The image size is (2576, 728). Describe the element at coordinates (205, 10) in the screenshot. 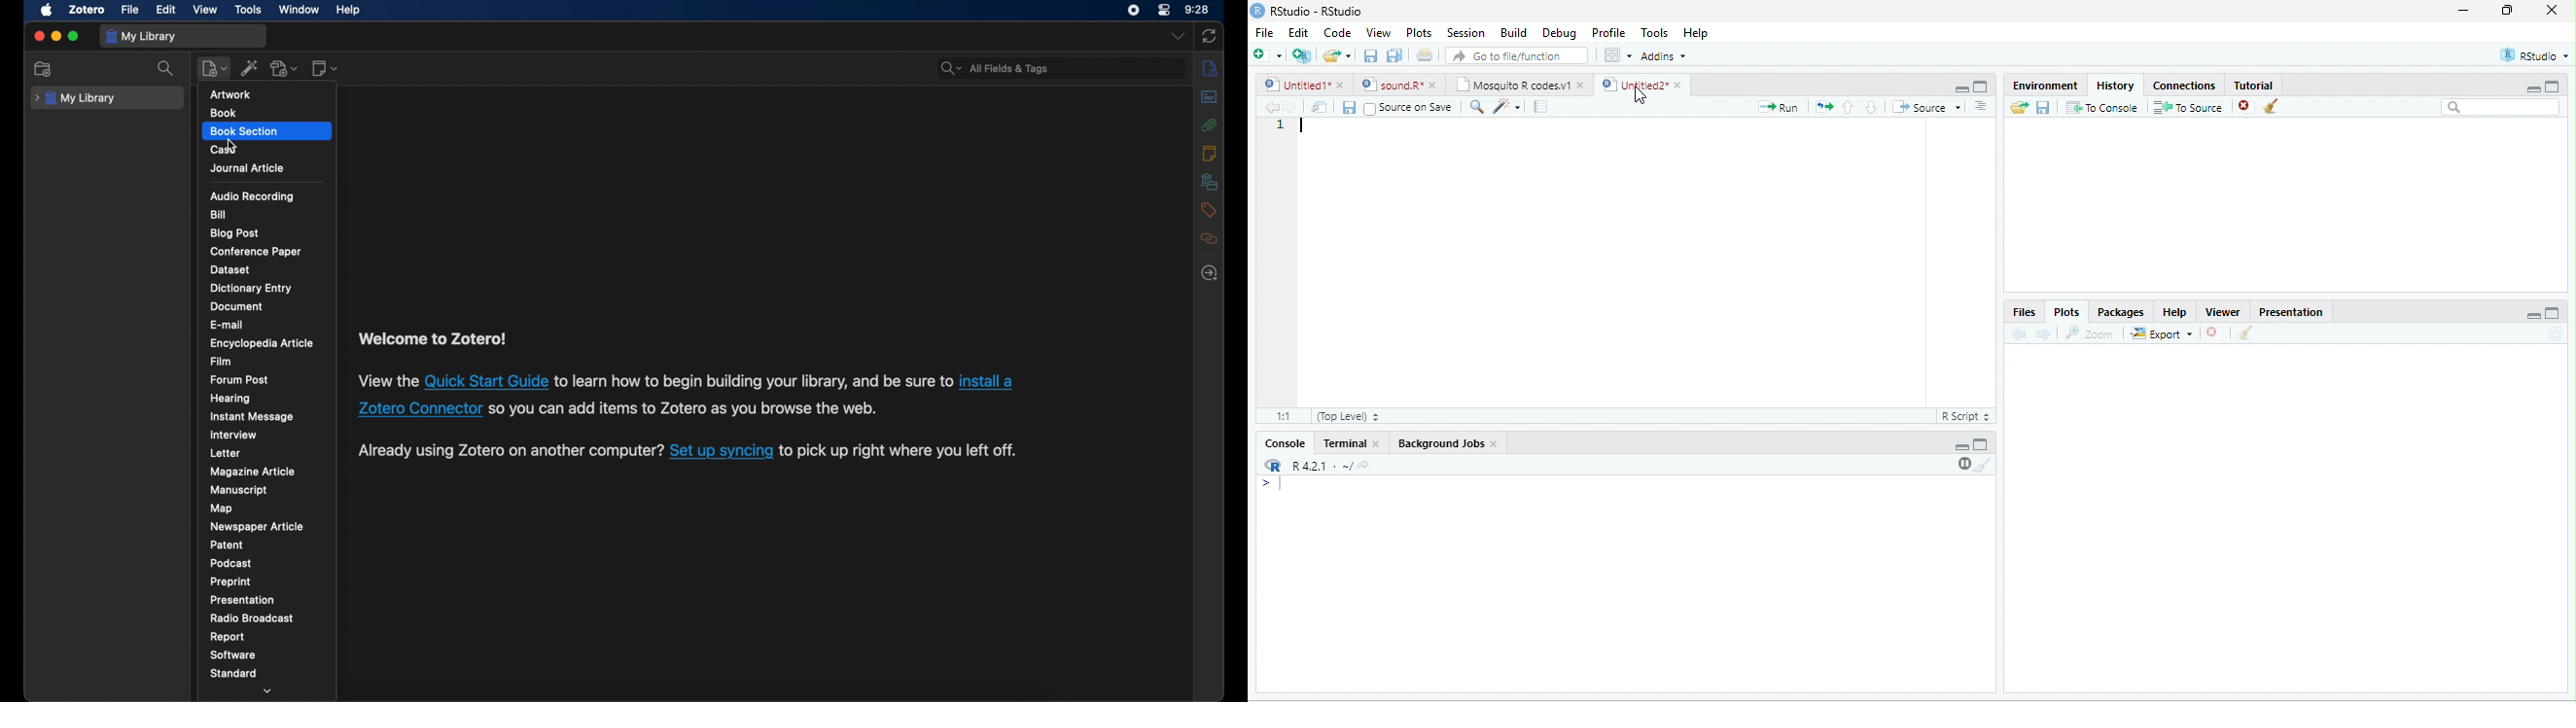

I see `view` at that location.